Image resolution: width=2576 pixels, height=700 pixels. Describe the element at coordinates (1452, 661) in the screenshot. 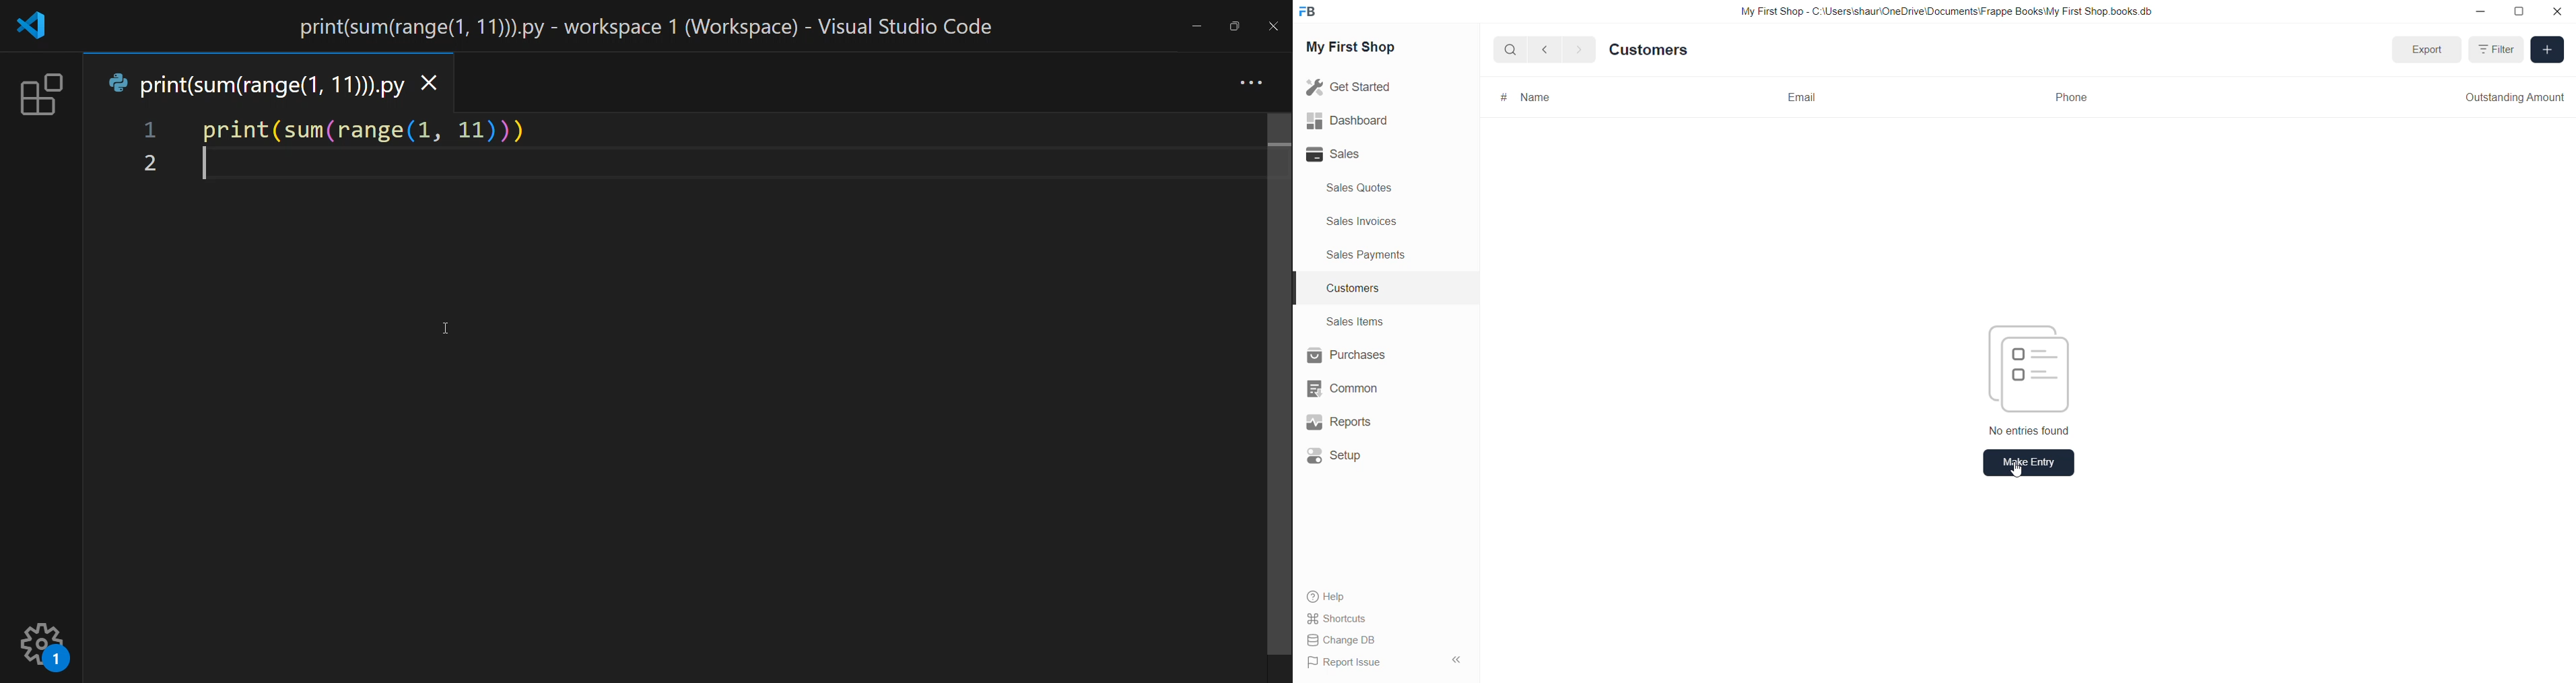

I see `hide sidebar` at that location.